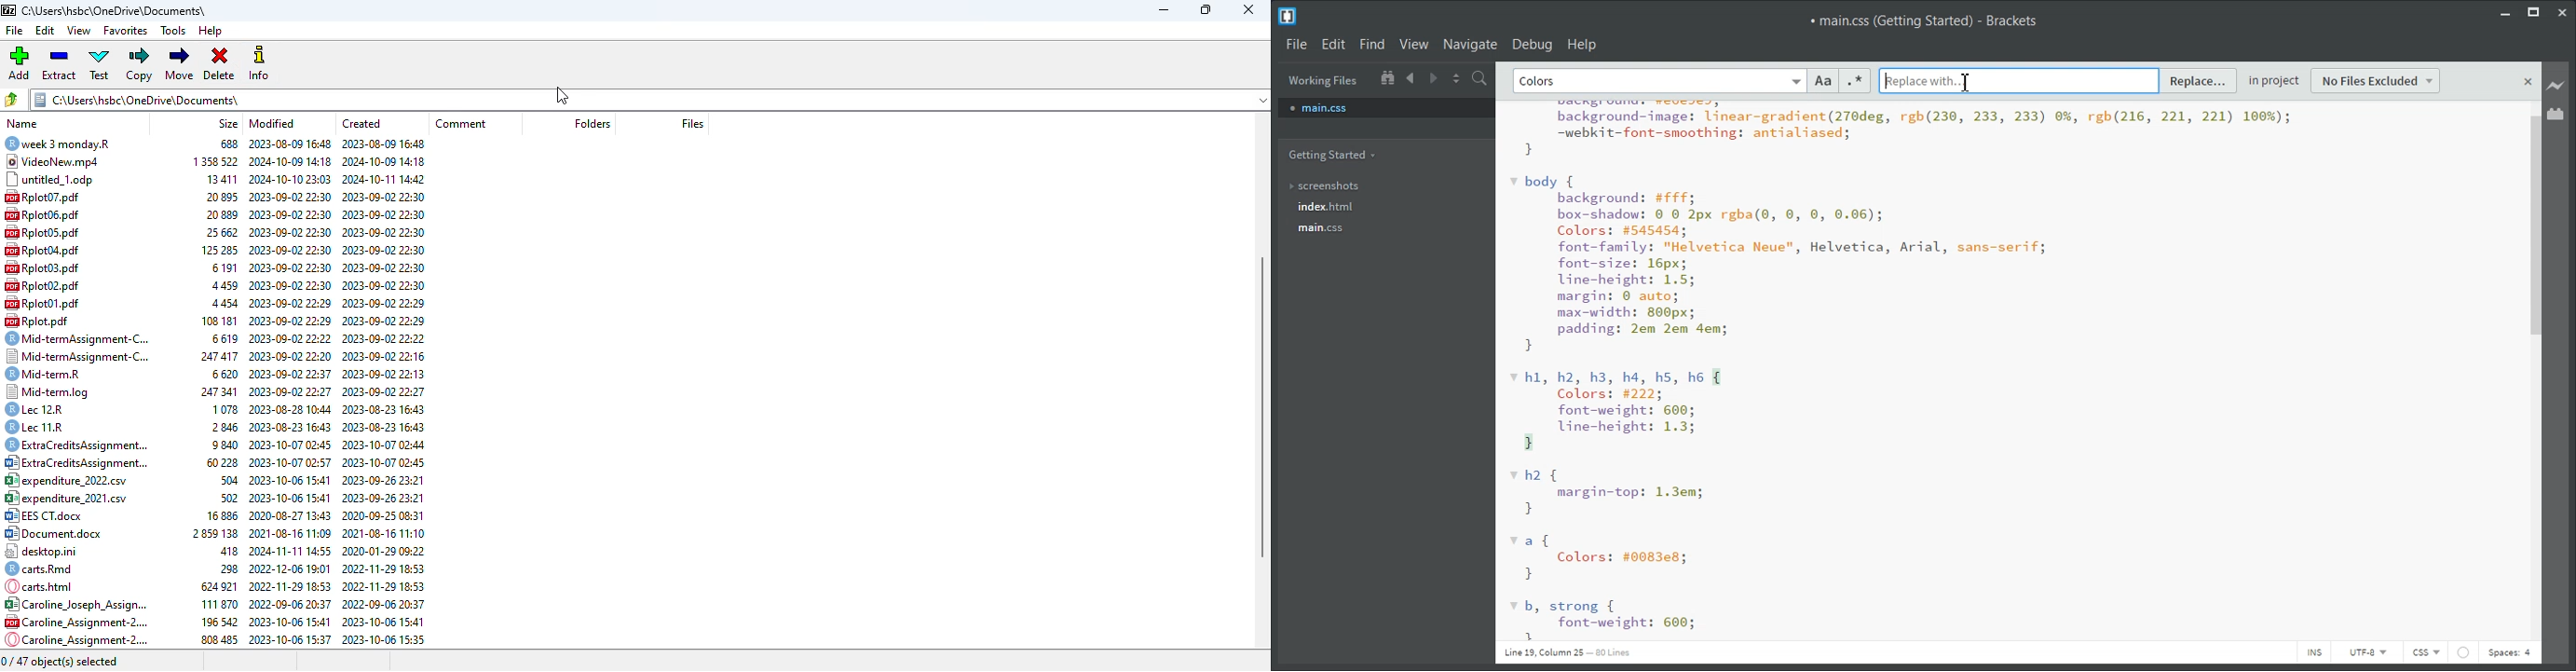 The image size is (2576, 672). What do you see at coordinates (61, 287) in the screenshot?
I see `Rplot02.pdf` at bounding box center [61, 287].